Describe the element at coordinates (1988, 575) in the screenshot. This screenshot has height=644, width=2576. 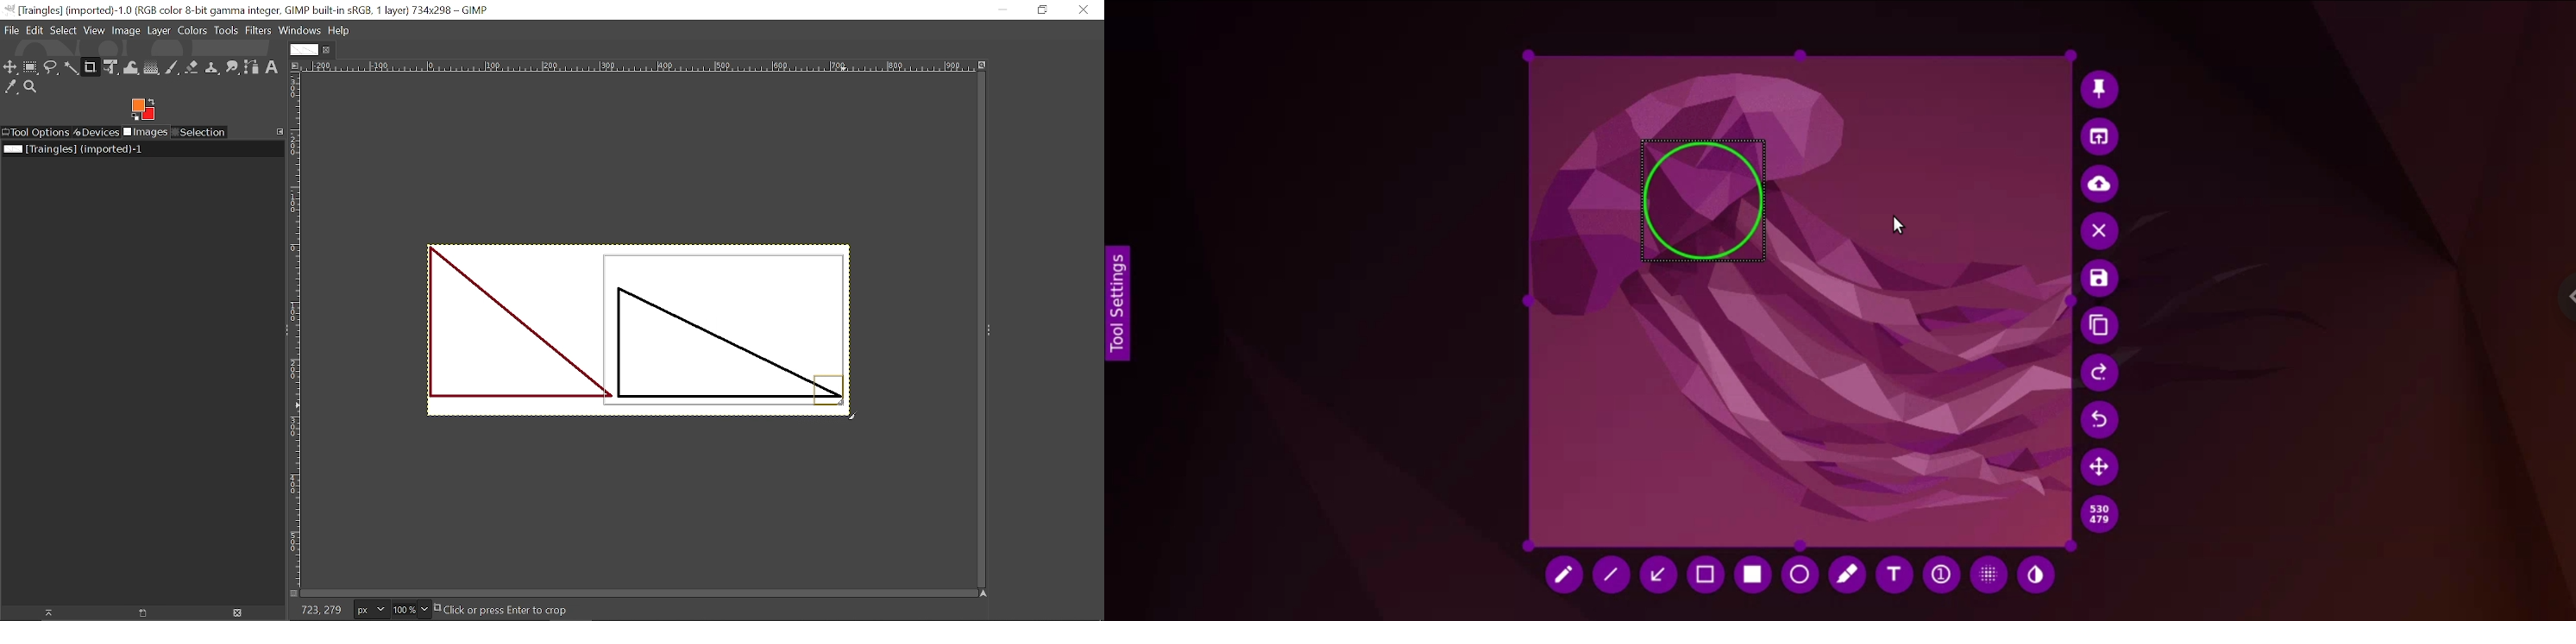
I see `pixelate` at that location.